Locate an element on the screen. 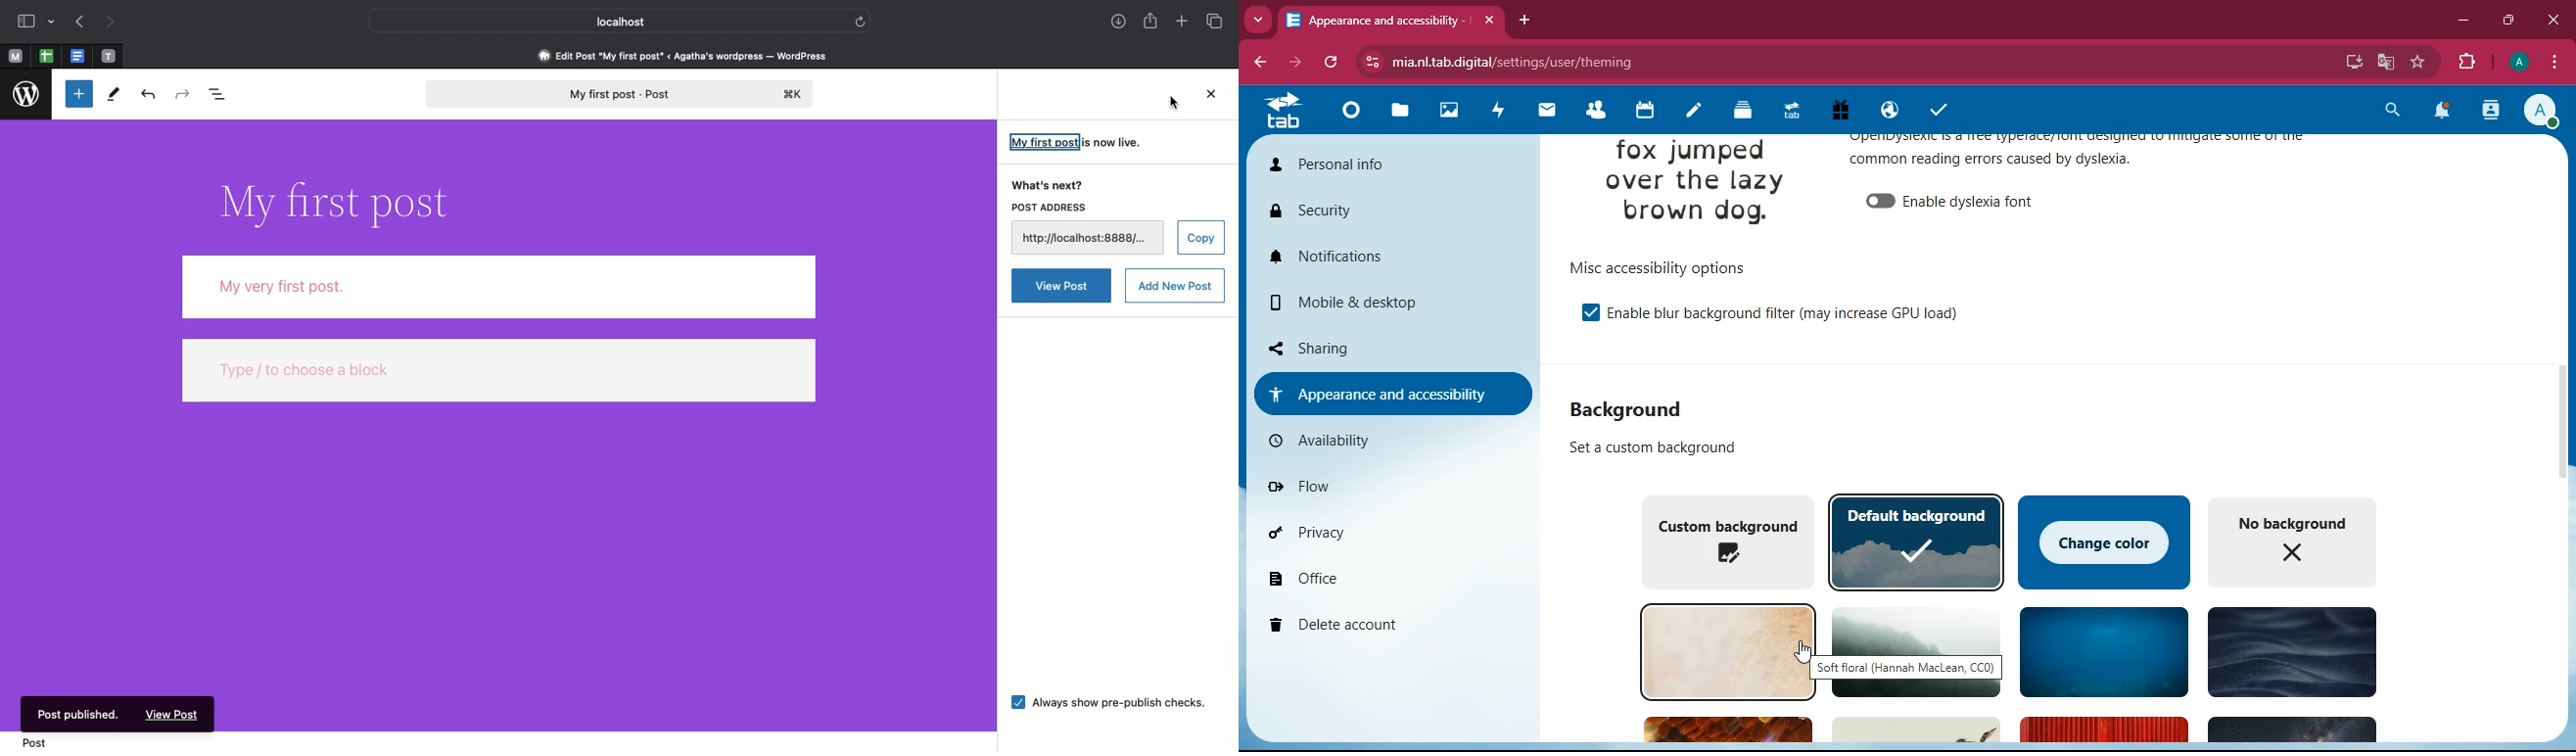  tab is located at coordinates (1392, 20).